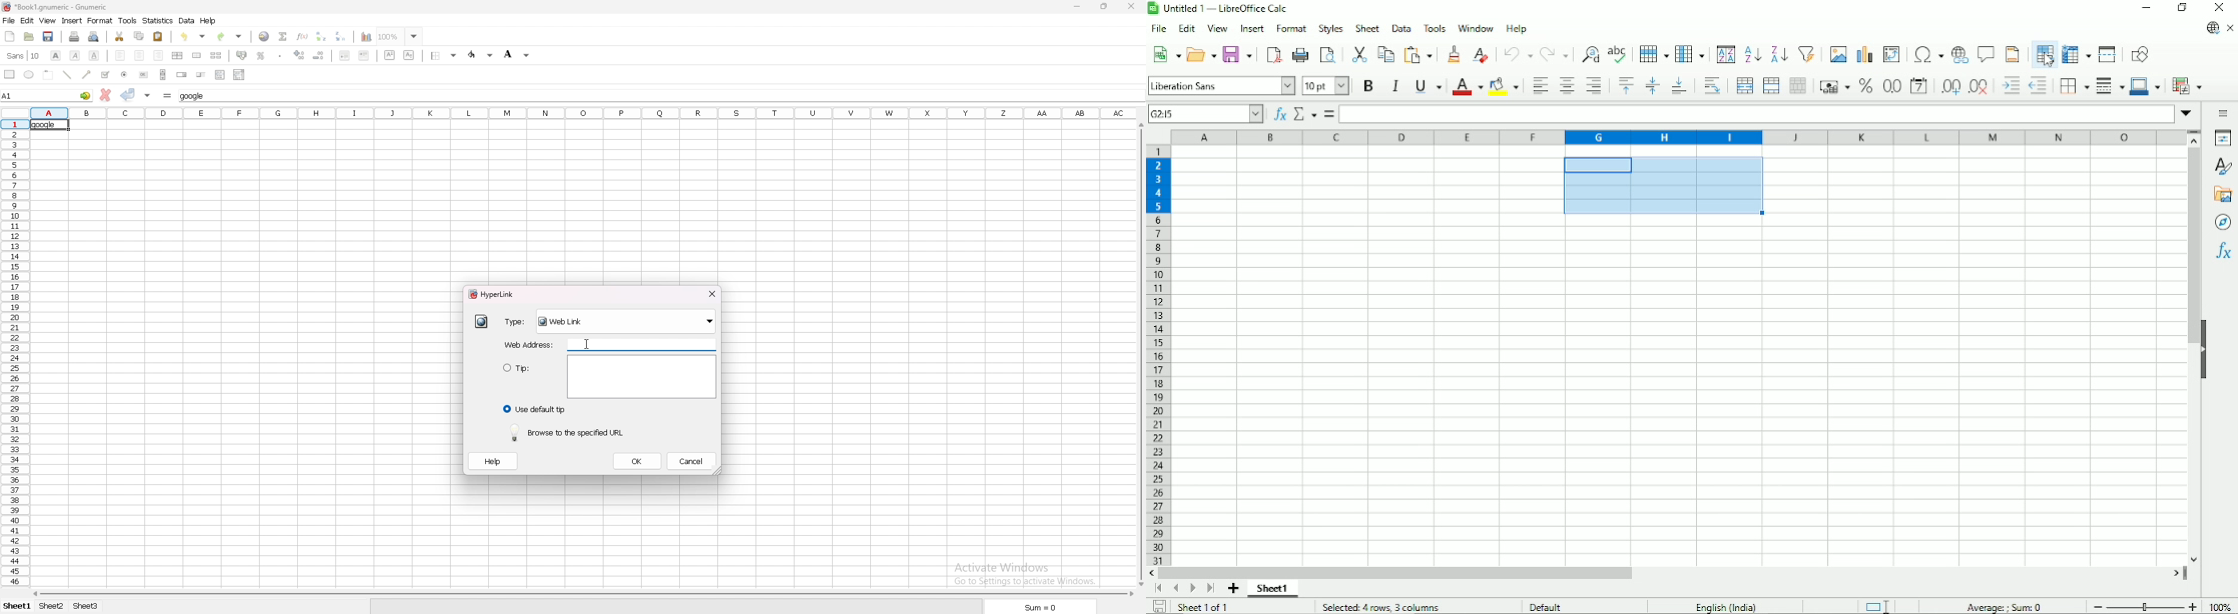 The image size is (2240, 616). What do you see at coordinates (638, 460) in the screenshot?
I see `ok` at bounding box center [638, 460].